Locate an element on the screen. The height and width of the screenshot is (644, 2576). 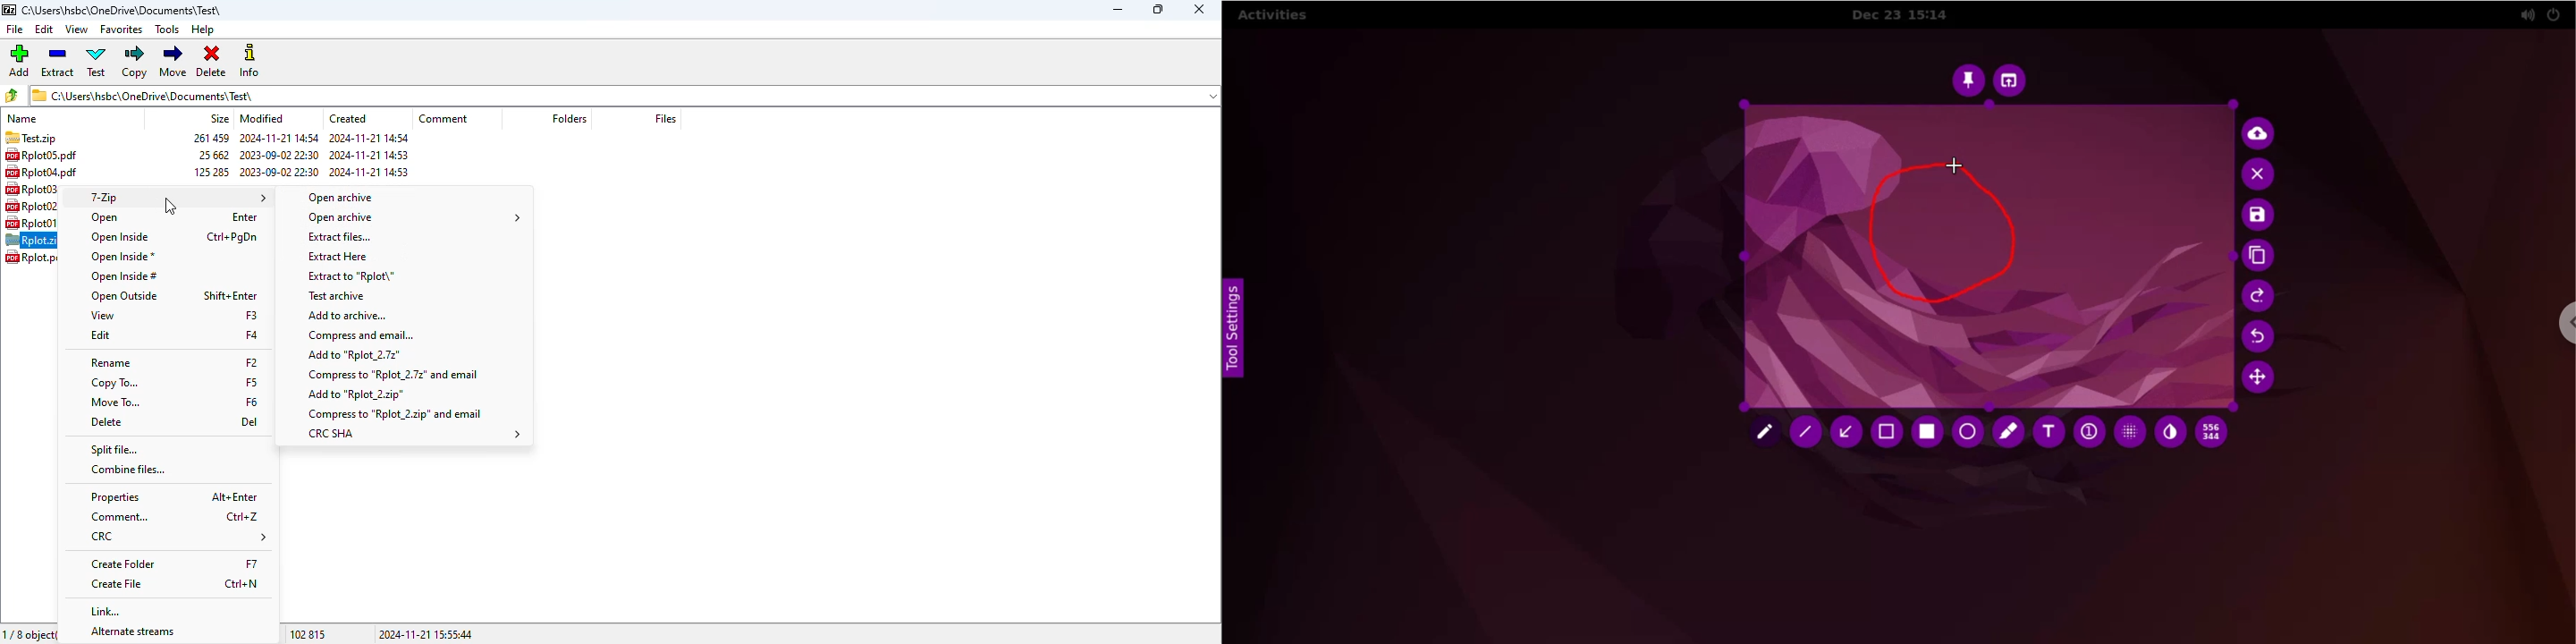
copy is located at coordinates (134, 61).